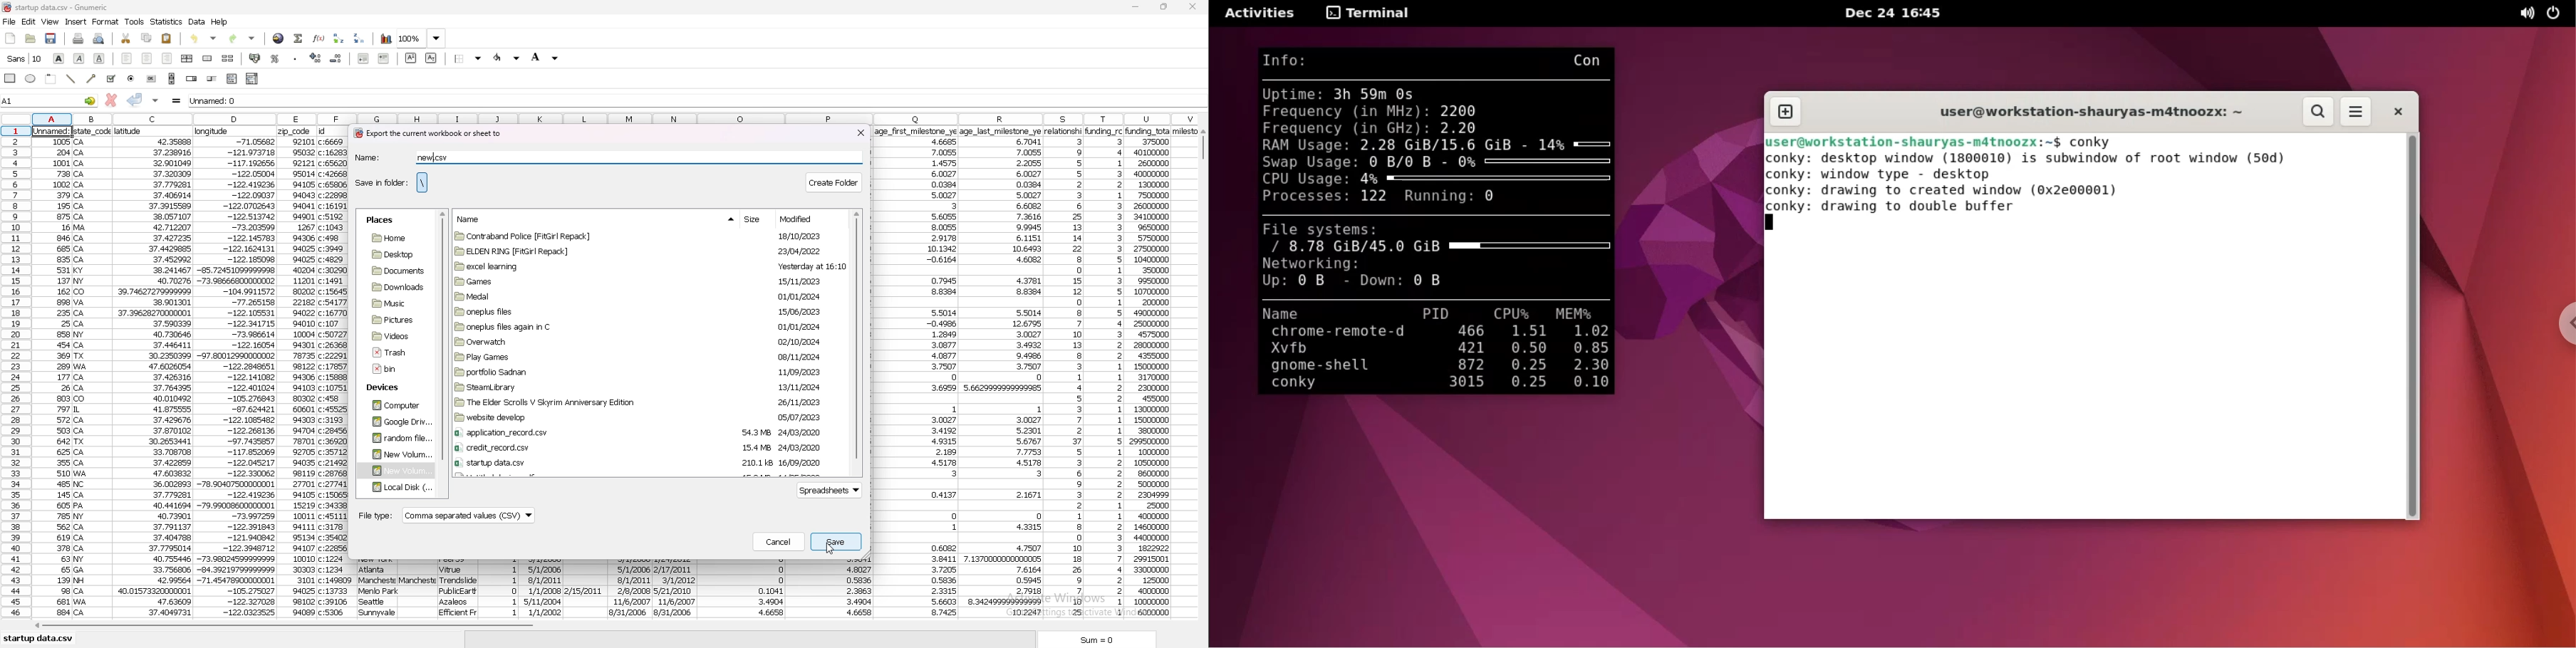 This screenshot has width=2576, height=672. What do you see at coordinates (198, 21) in the screenshot?
I see `data` at bounding box center [198, 21].